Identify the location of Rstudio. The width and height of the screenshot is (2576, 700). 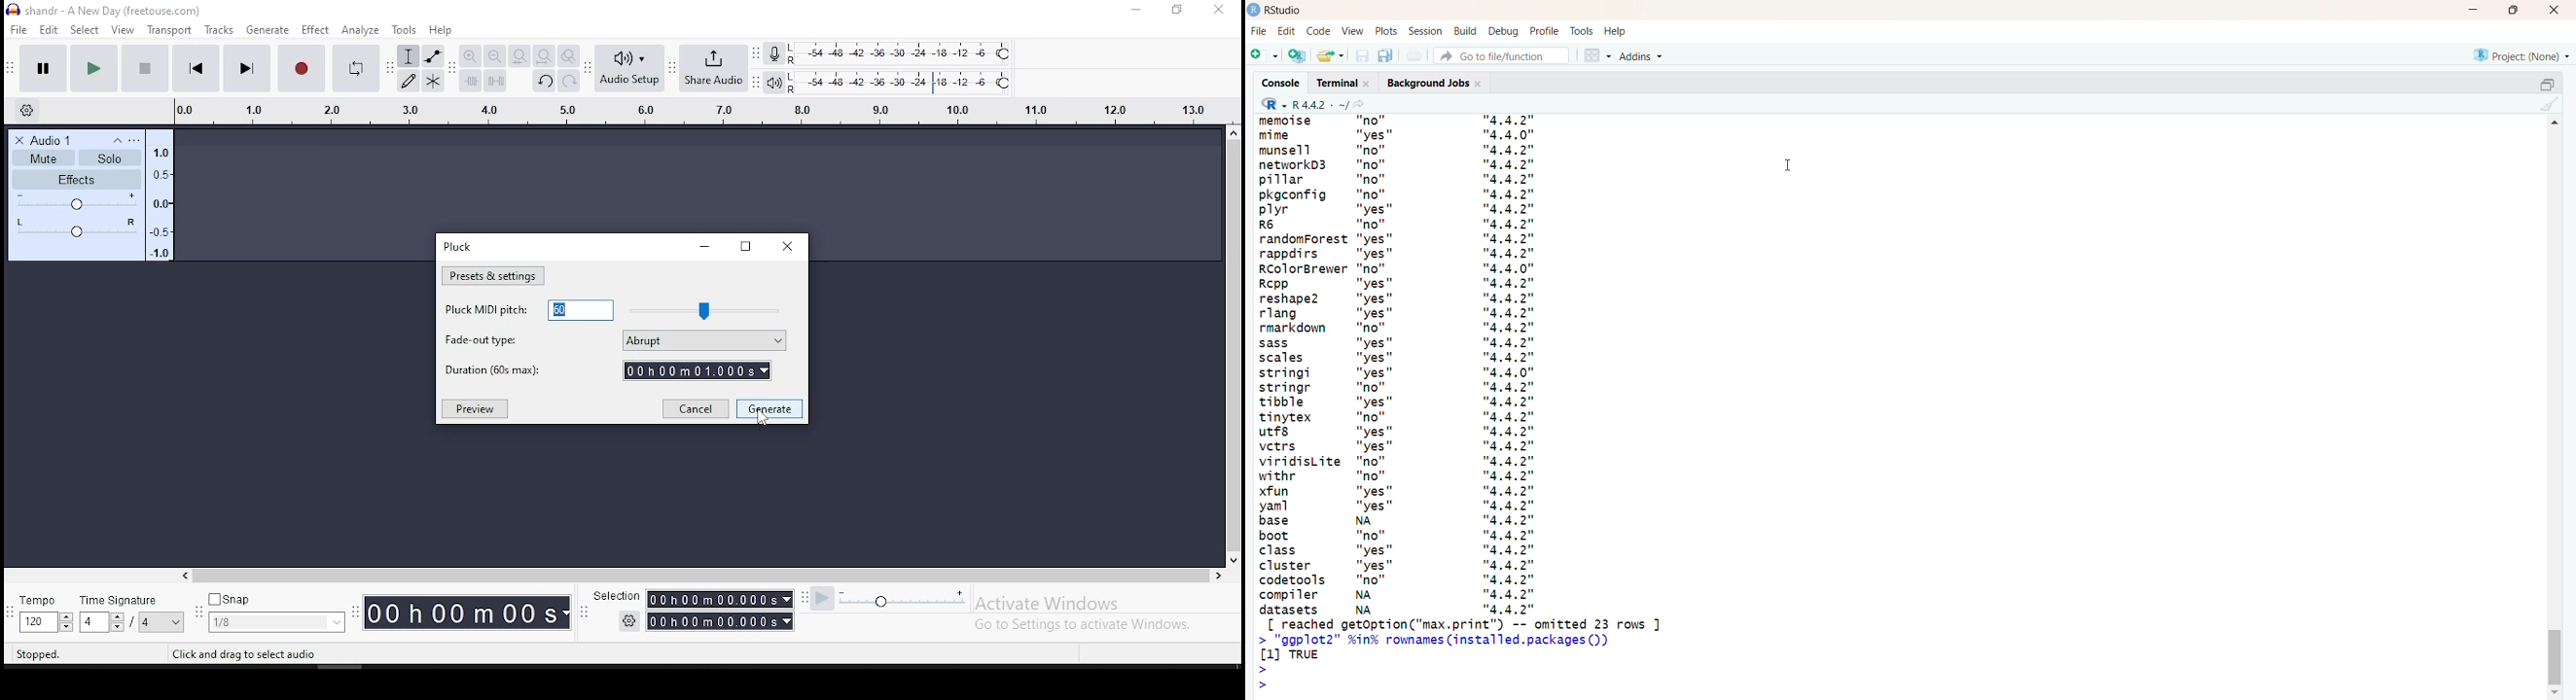
(1276, 9).